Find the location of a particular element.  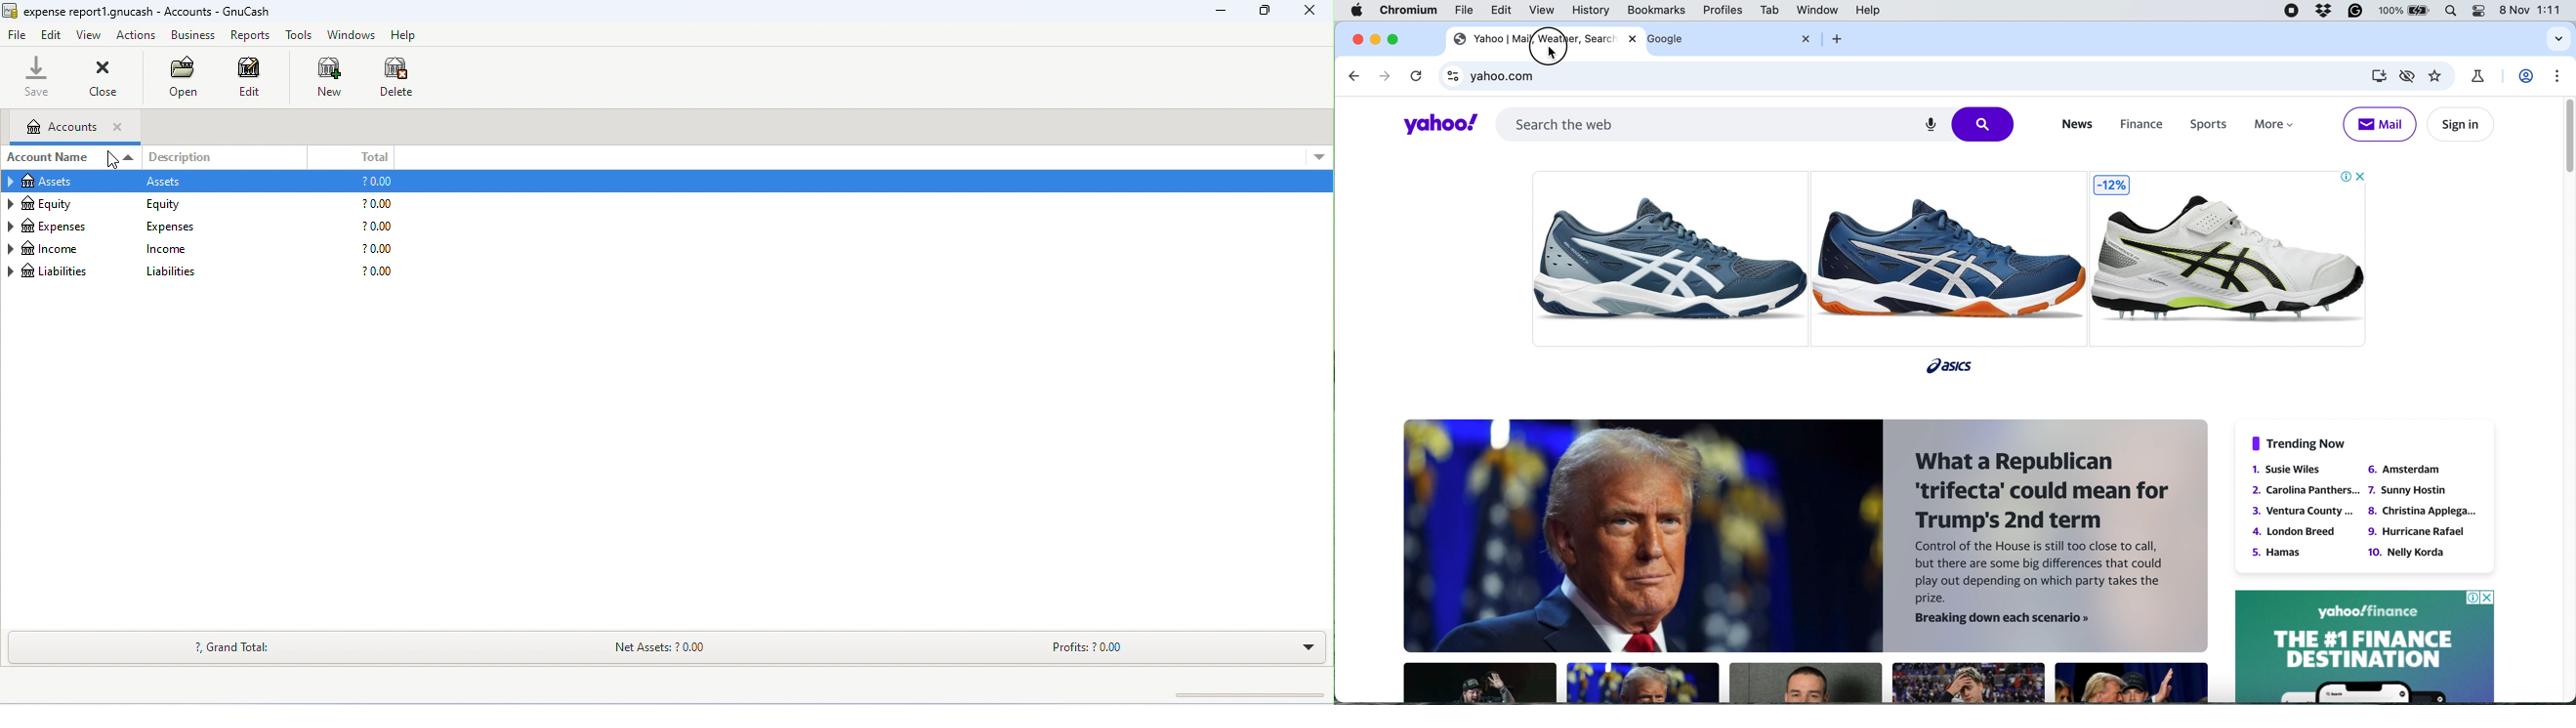

profiles is located at coordinates (1724, 11).